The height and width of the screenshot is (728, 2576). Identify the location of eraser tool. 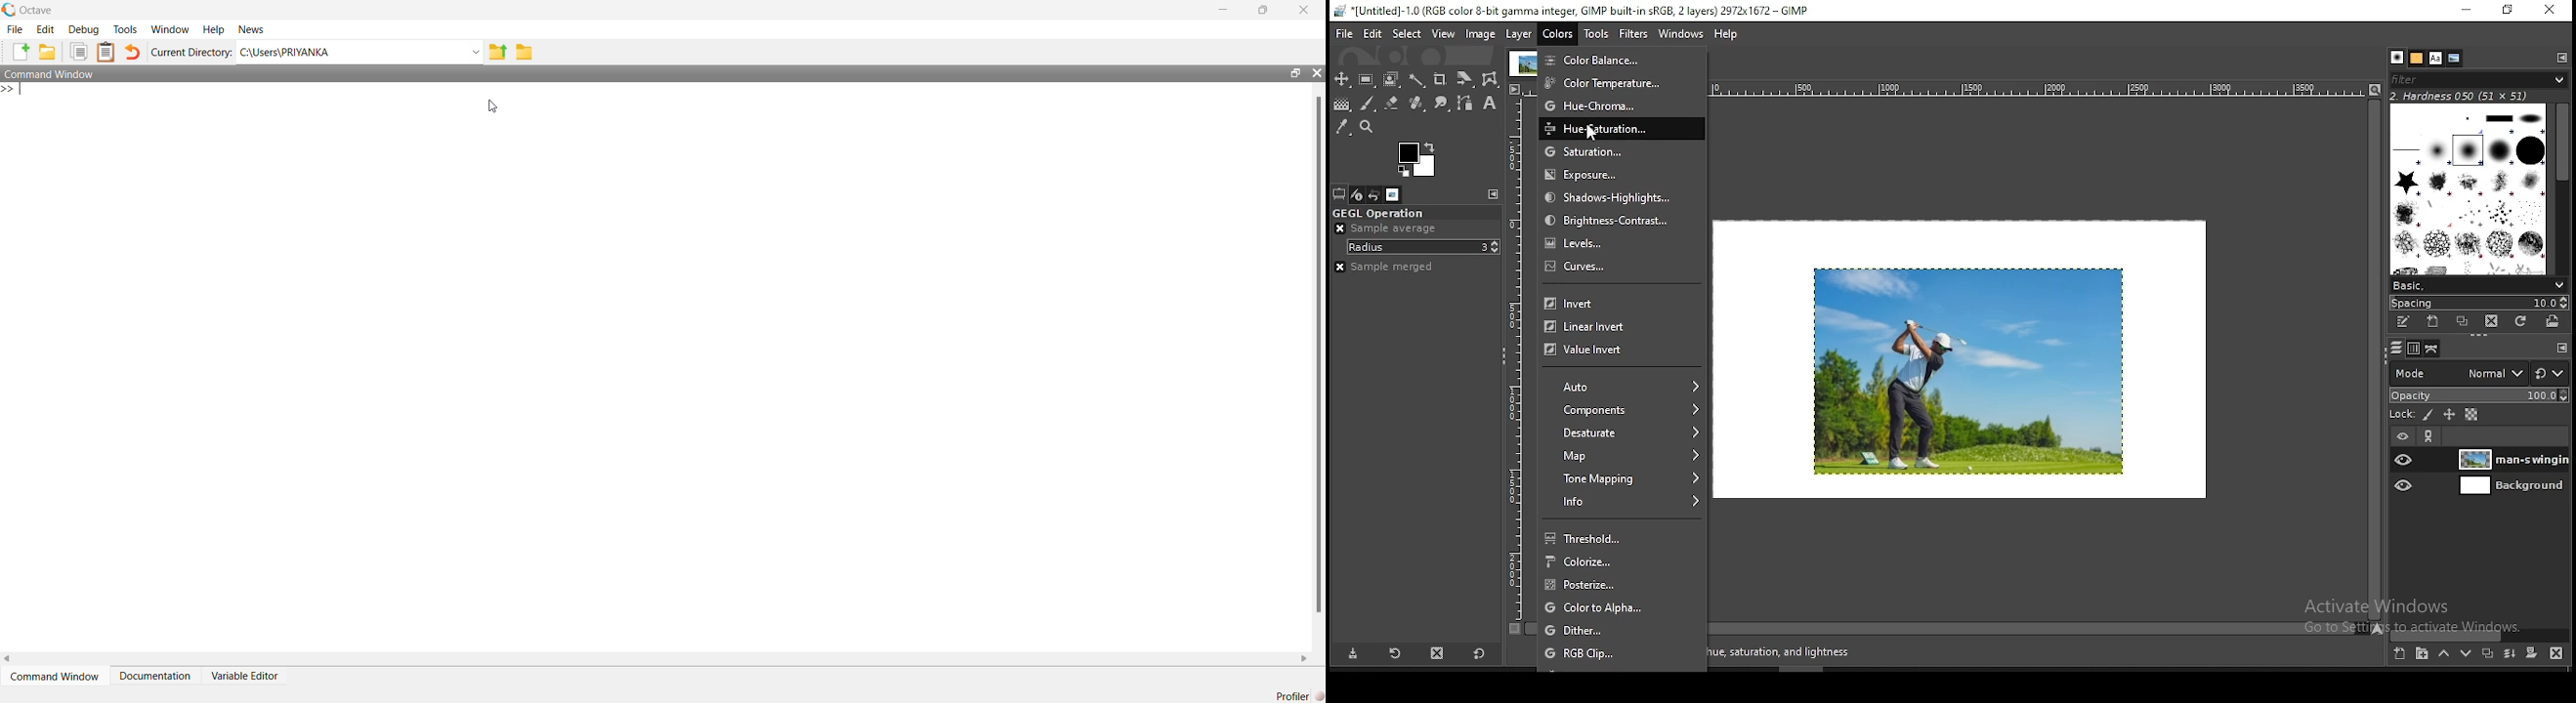
(1392, 103).